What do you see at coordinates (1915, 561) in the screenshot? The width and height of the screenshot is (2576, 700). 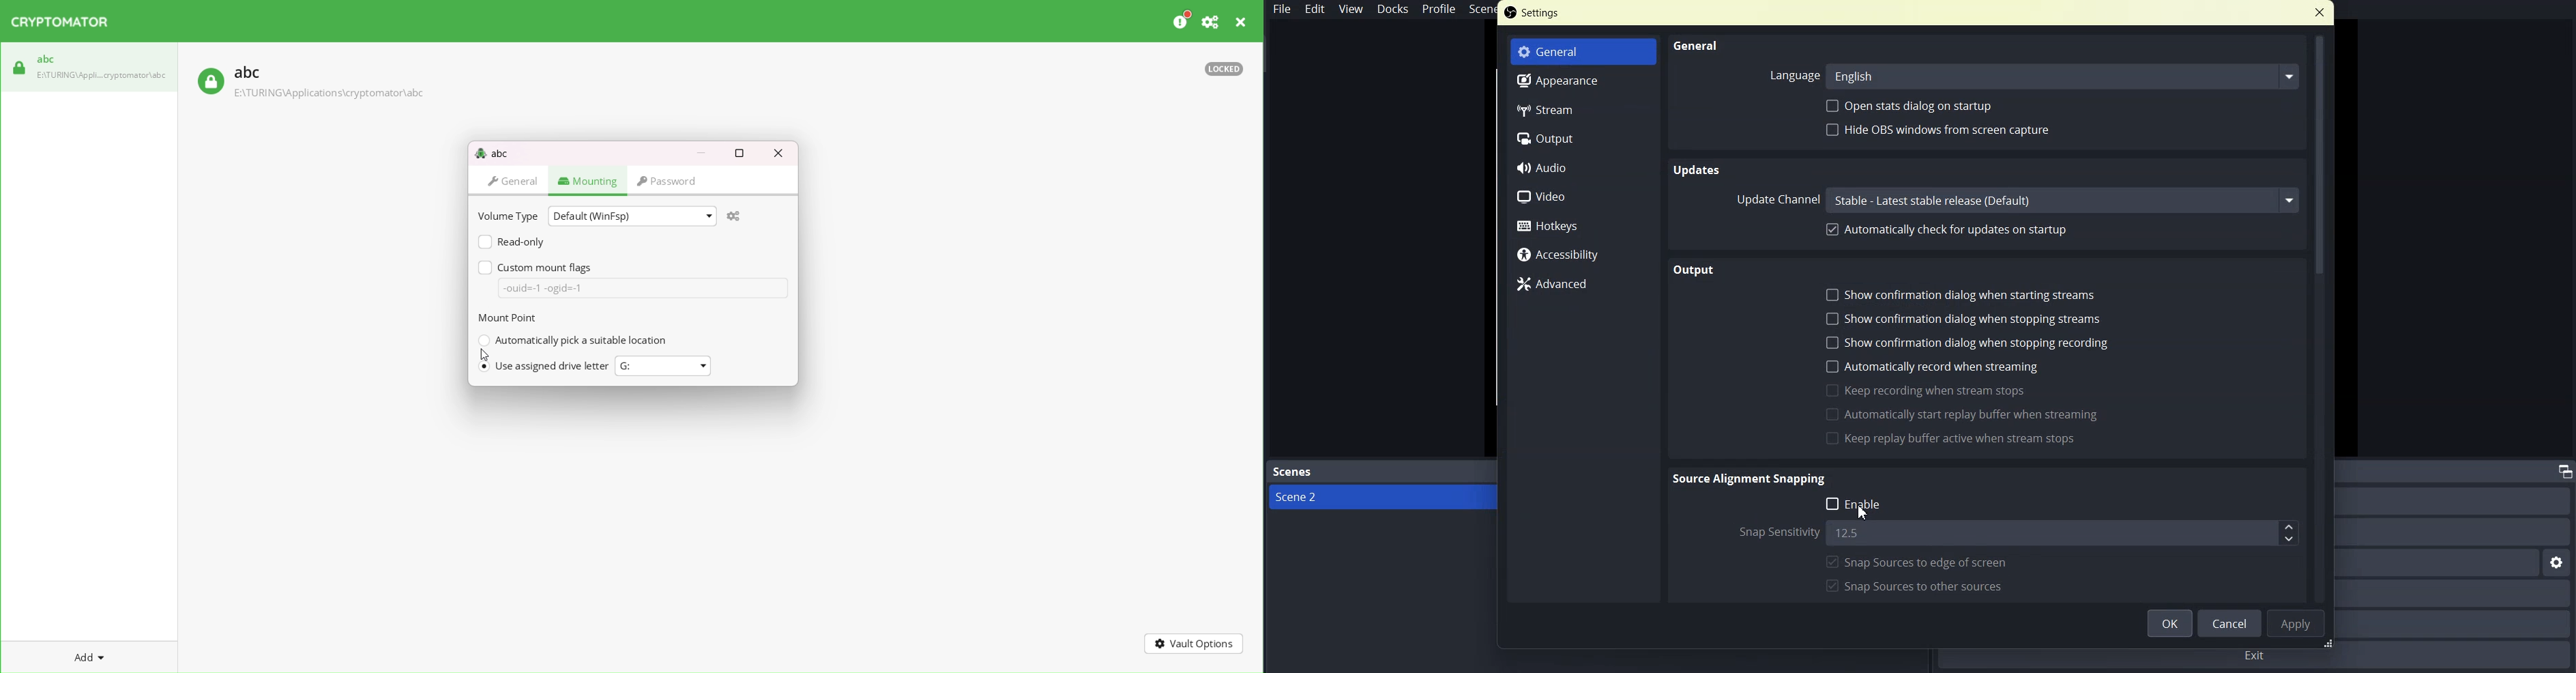 I see `Snap sources to age of screen` at bounding box center [1915, 561].